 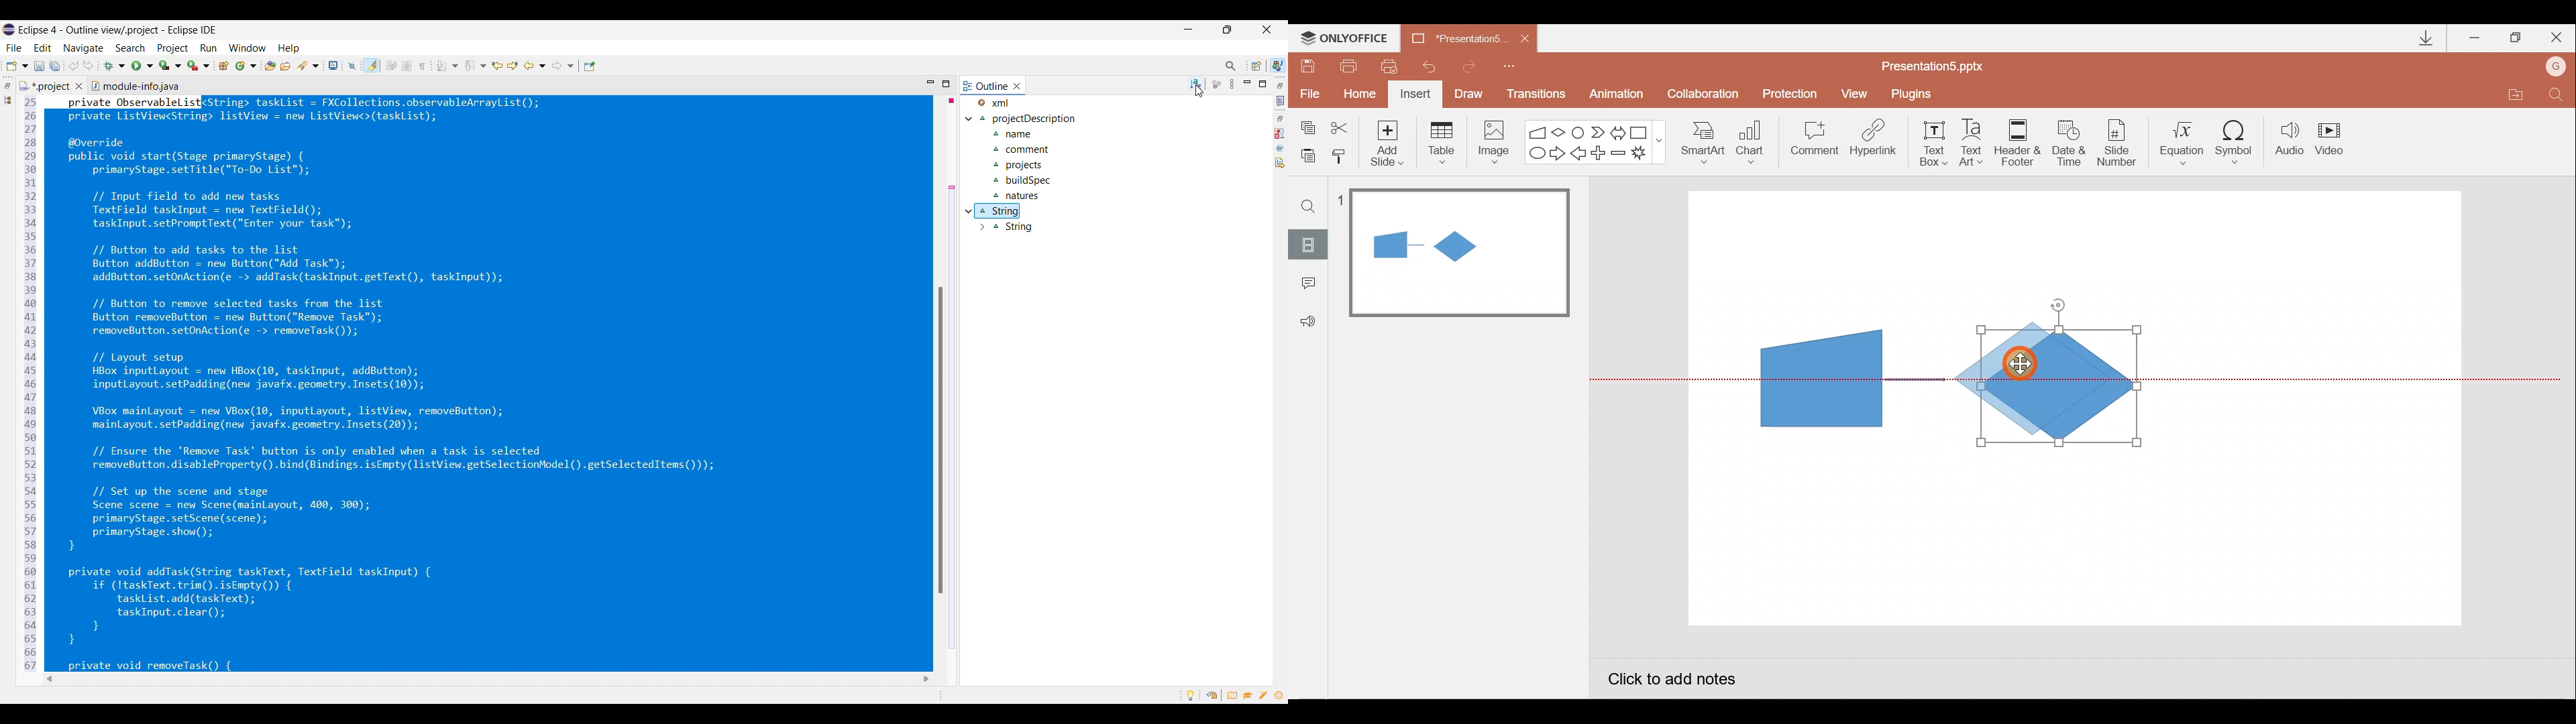 What do you see at coordinates (1231, 66) in the screenshot?
I see `Access commands and other items ` at bounding box center [1231, 66].